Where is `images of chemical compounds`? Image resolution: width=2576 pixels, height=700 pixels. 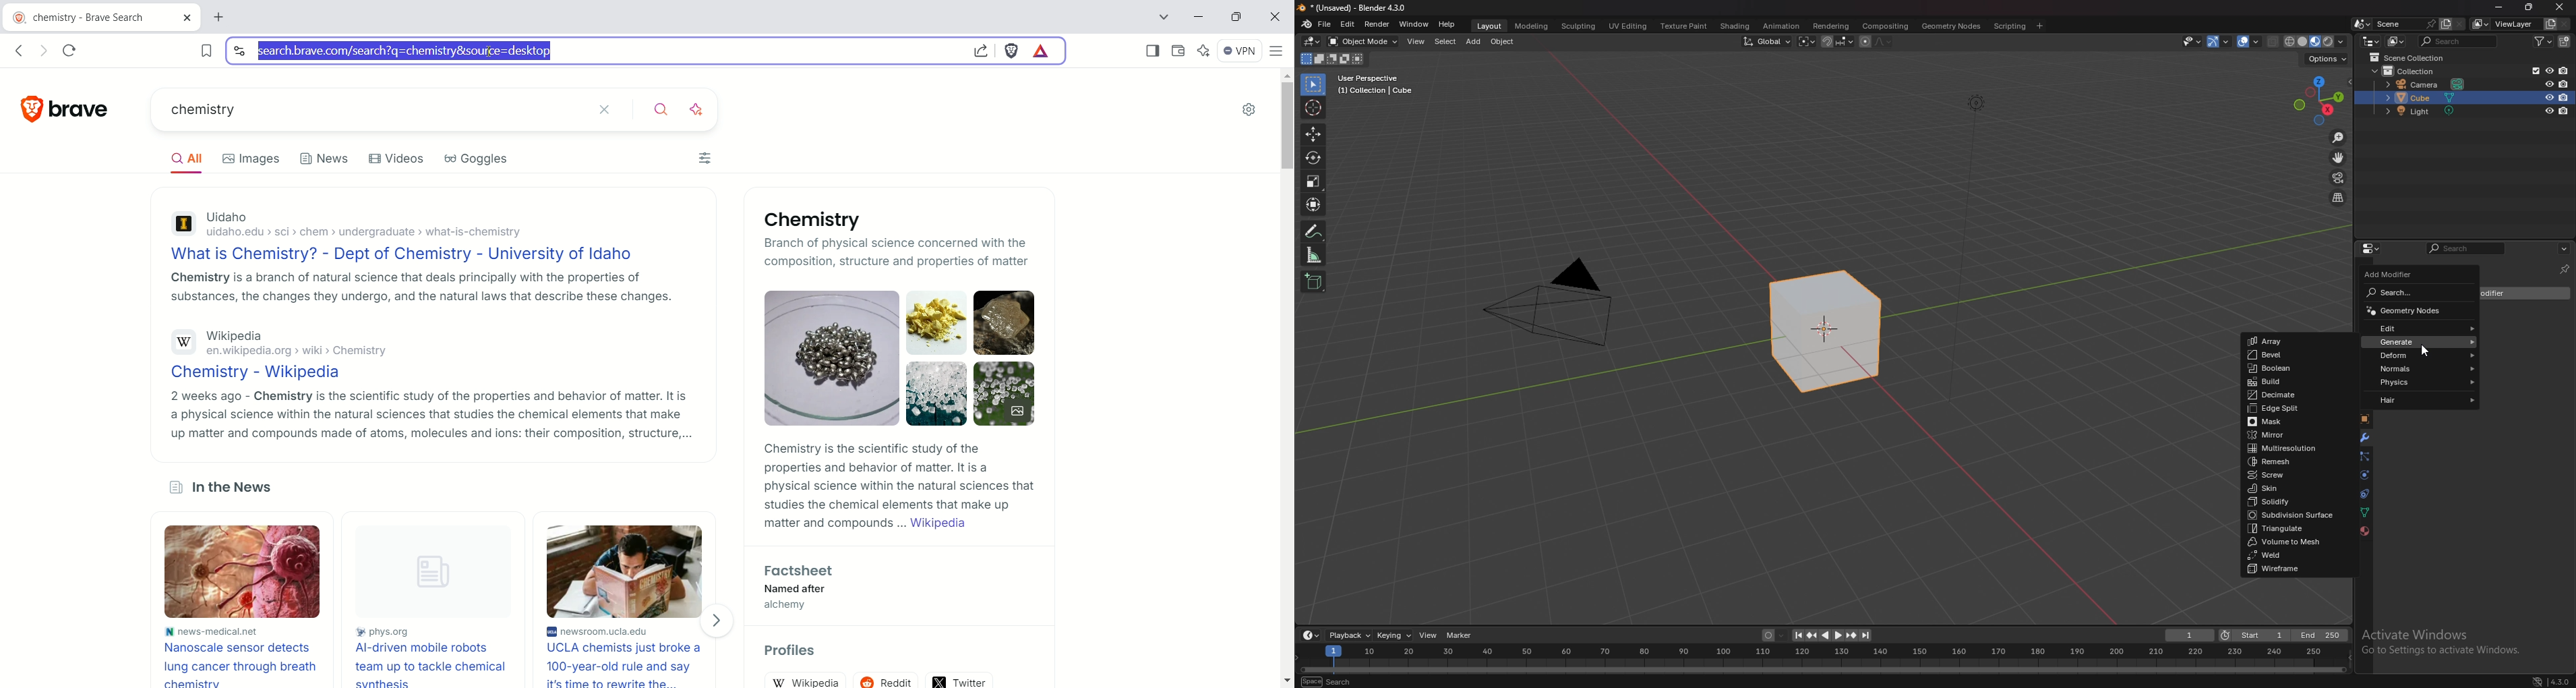
images of chemical compounds is located at coordinates (825, 357).